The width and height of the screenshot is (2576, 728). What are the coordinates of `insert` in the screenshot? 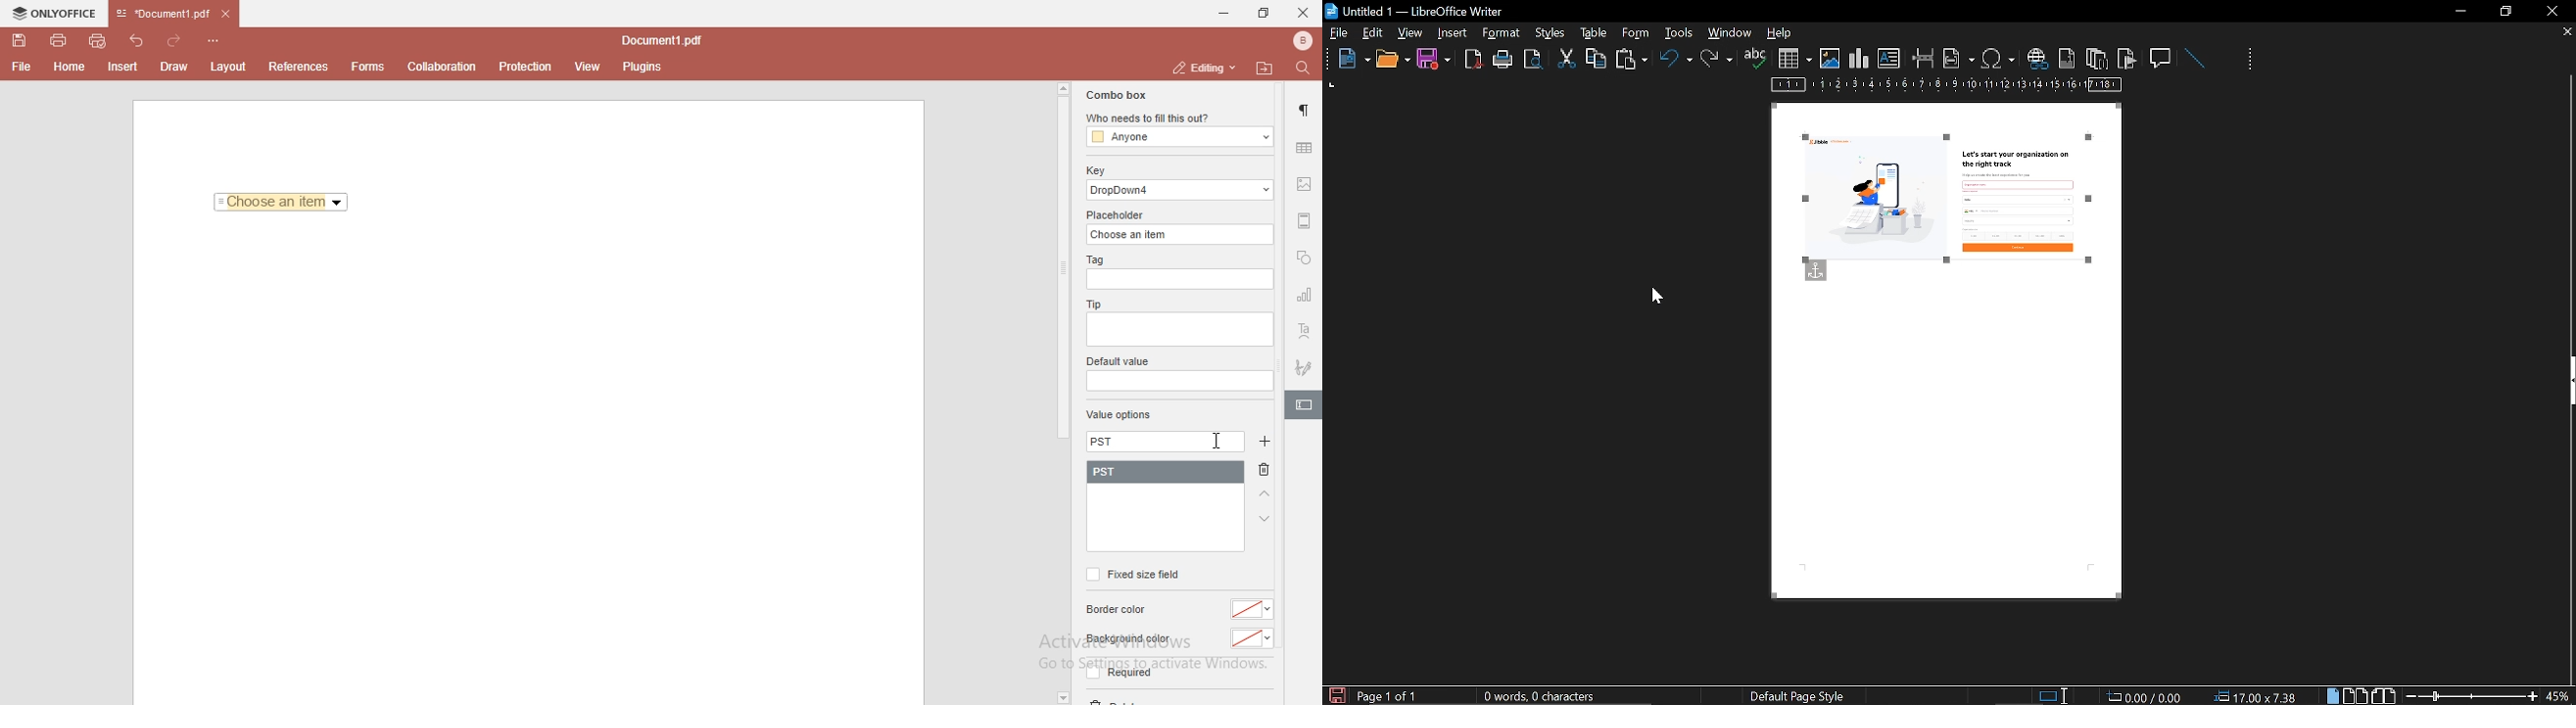 It's located at (1454, 33).